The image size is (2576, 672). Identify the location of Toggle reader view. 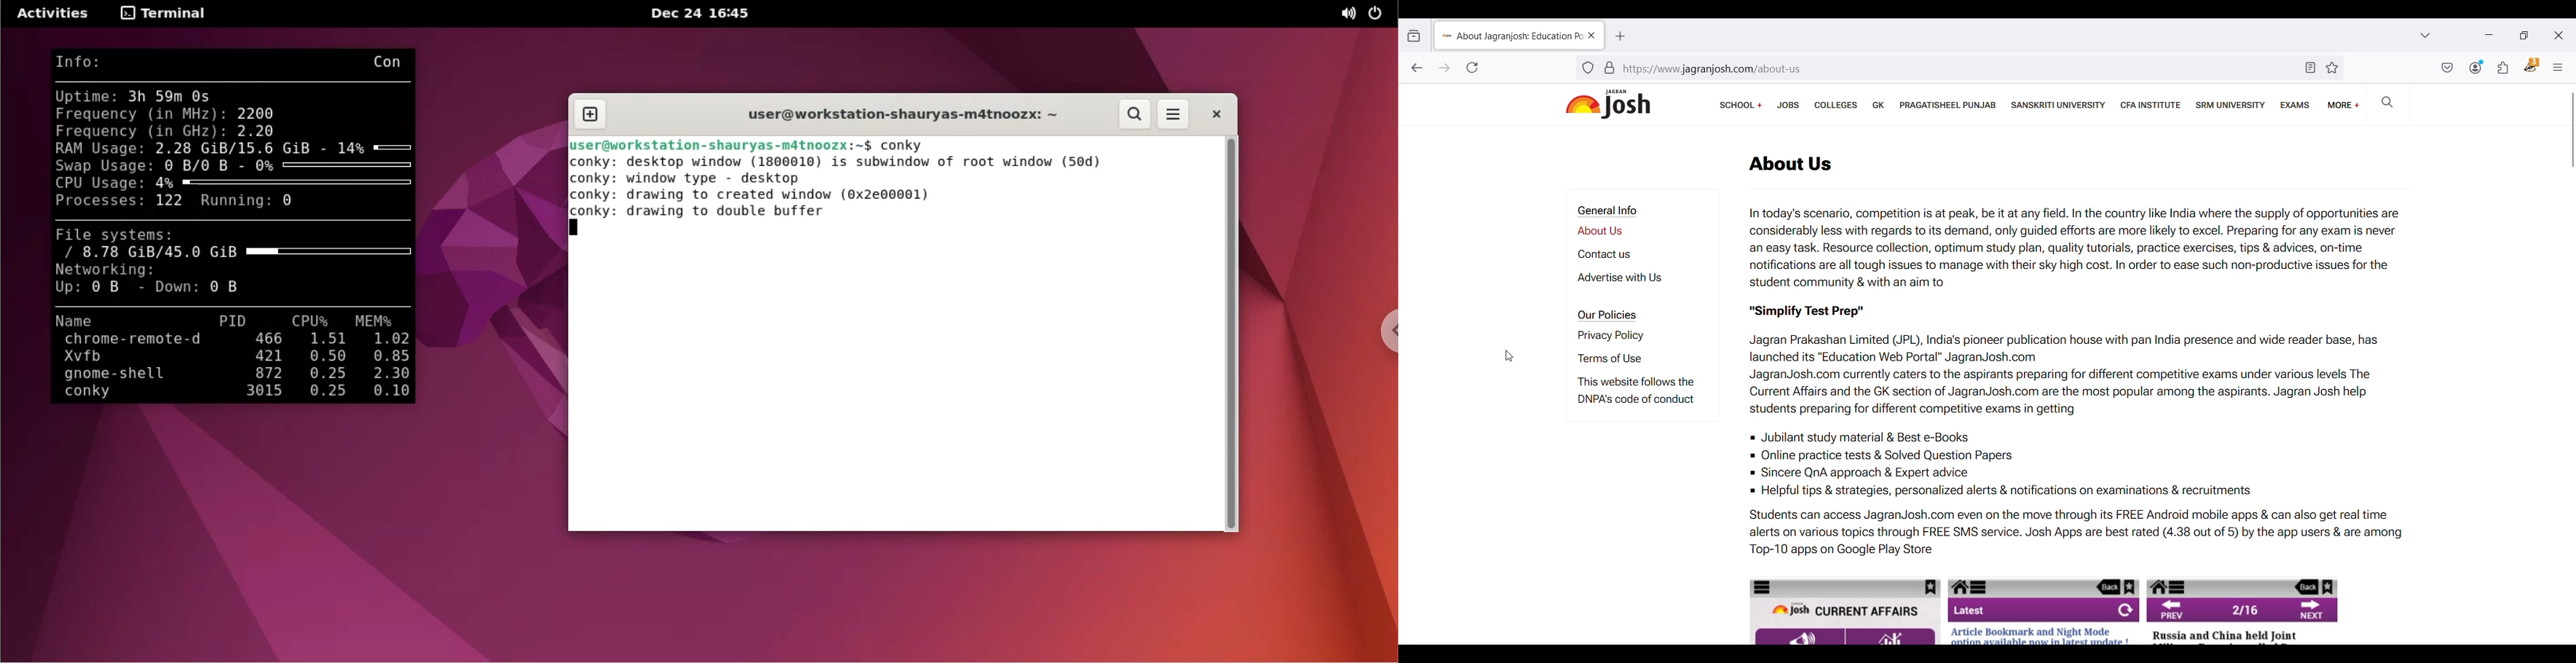
(2311, 68).